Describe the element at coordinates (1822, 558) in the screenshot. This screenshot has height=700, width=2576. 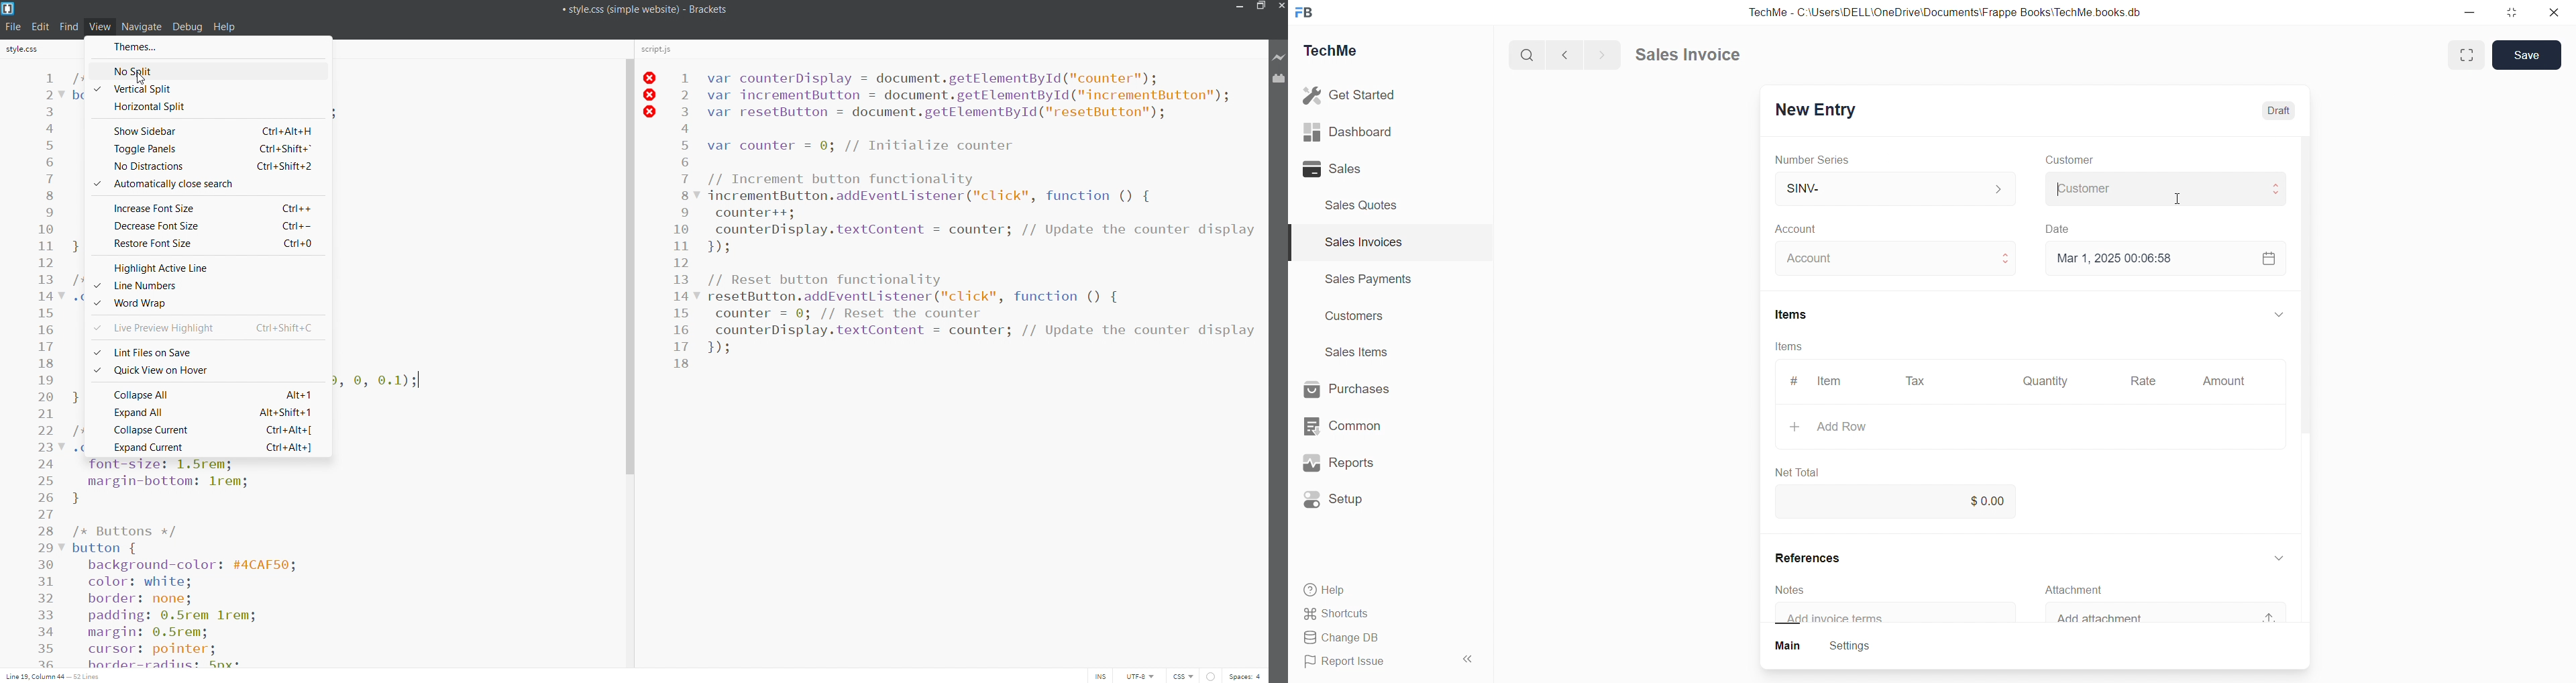
I see `References` at that location.